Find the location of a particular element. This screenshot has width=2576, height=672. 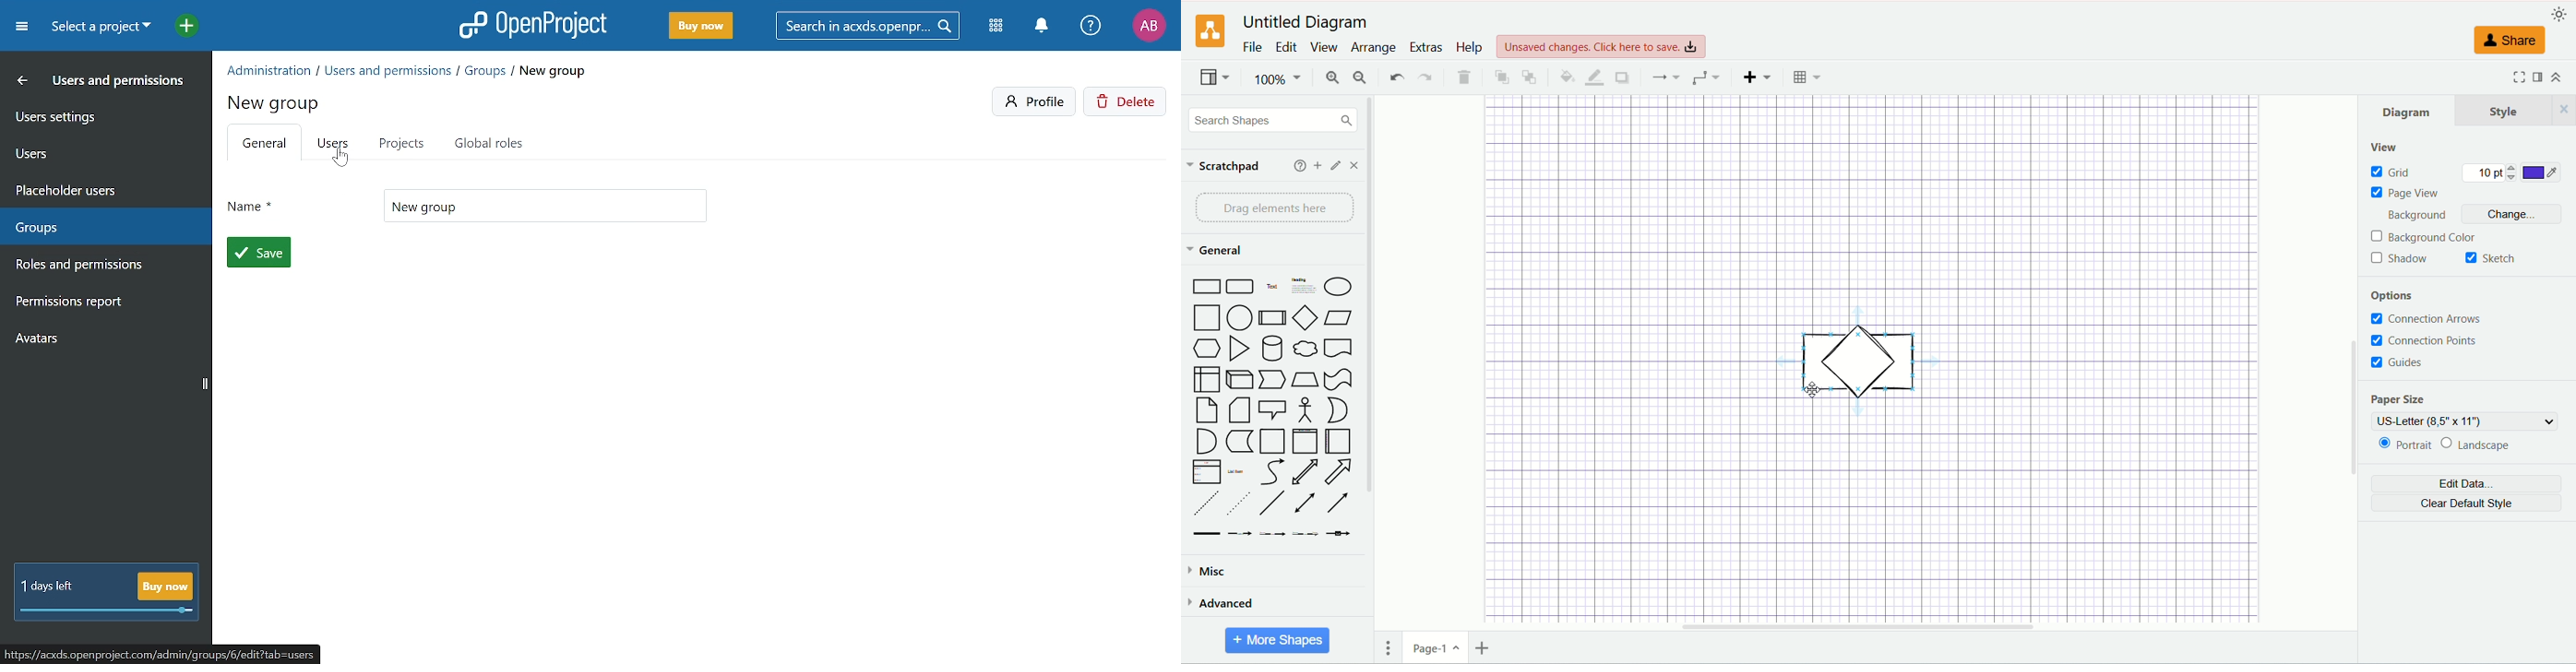

Table is located at coordinates (1806, 77).